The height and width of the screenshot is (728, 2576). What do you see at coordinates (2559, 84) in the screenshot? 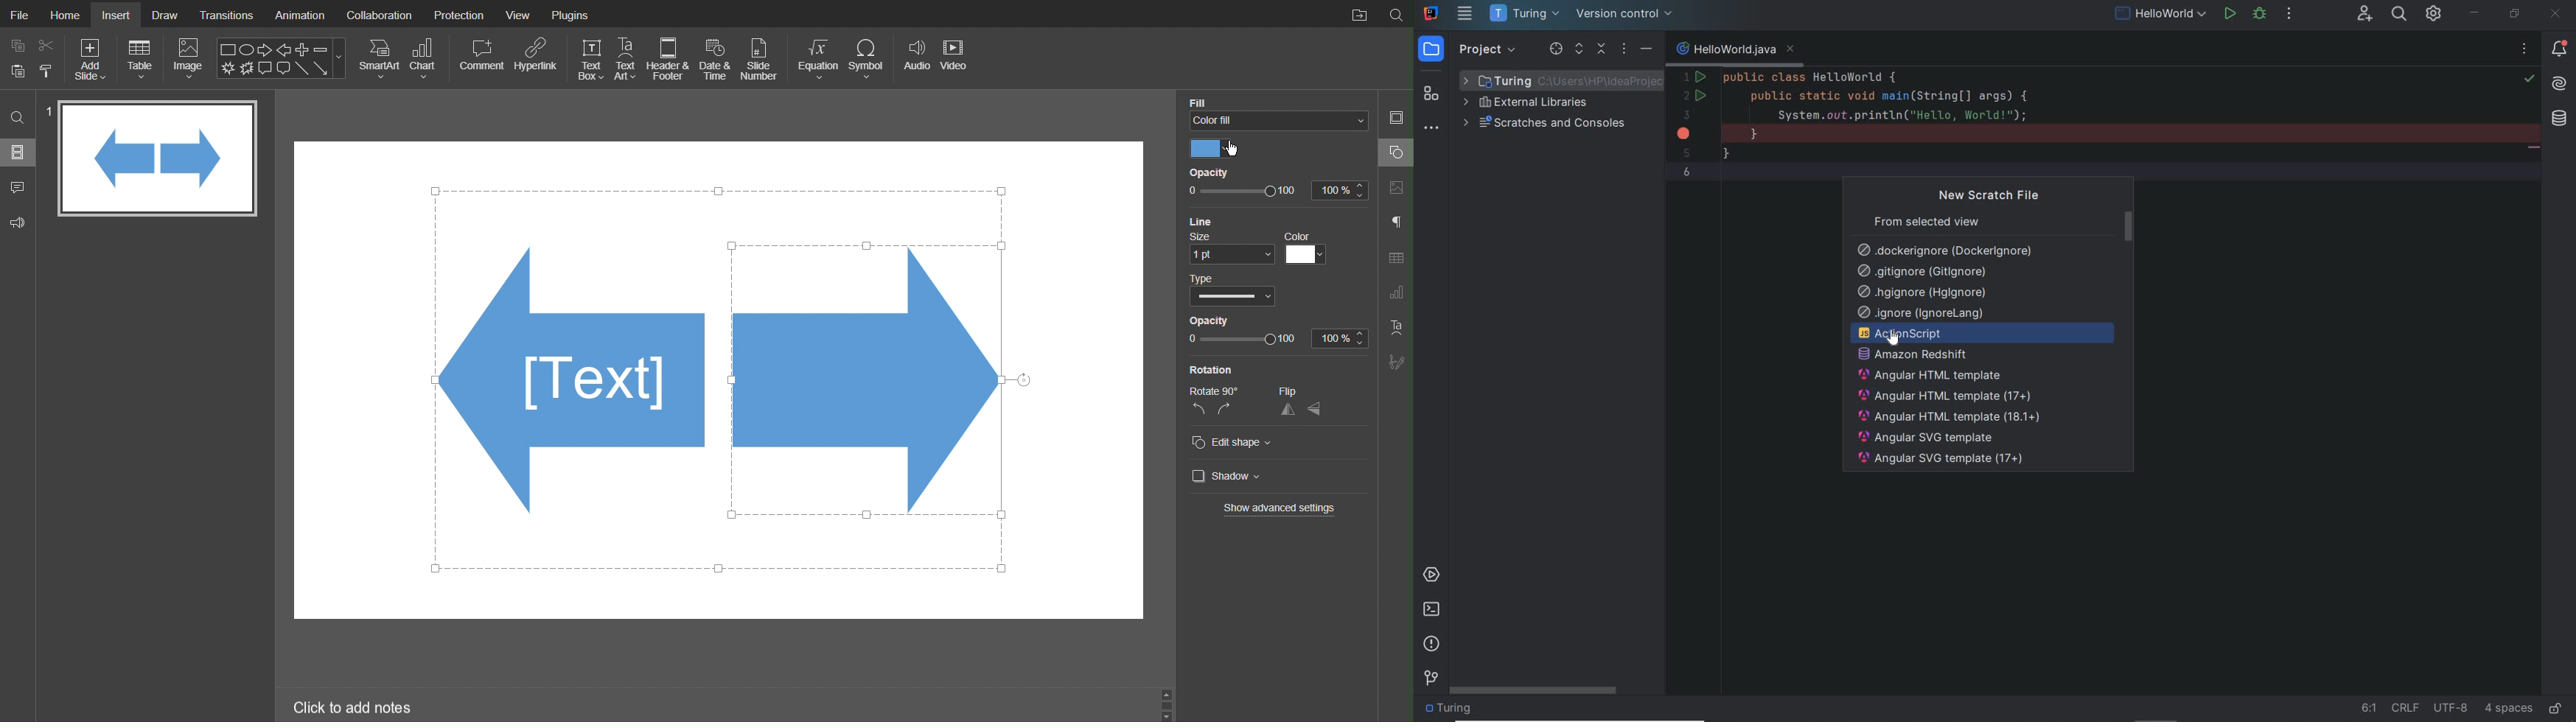
I see `AI Assistant` at bounding box center [2559, 84].